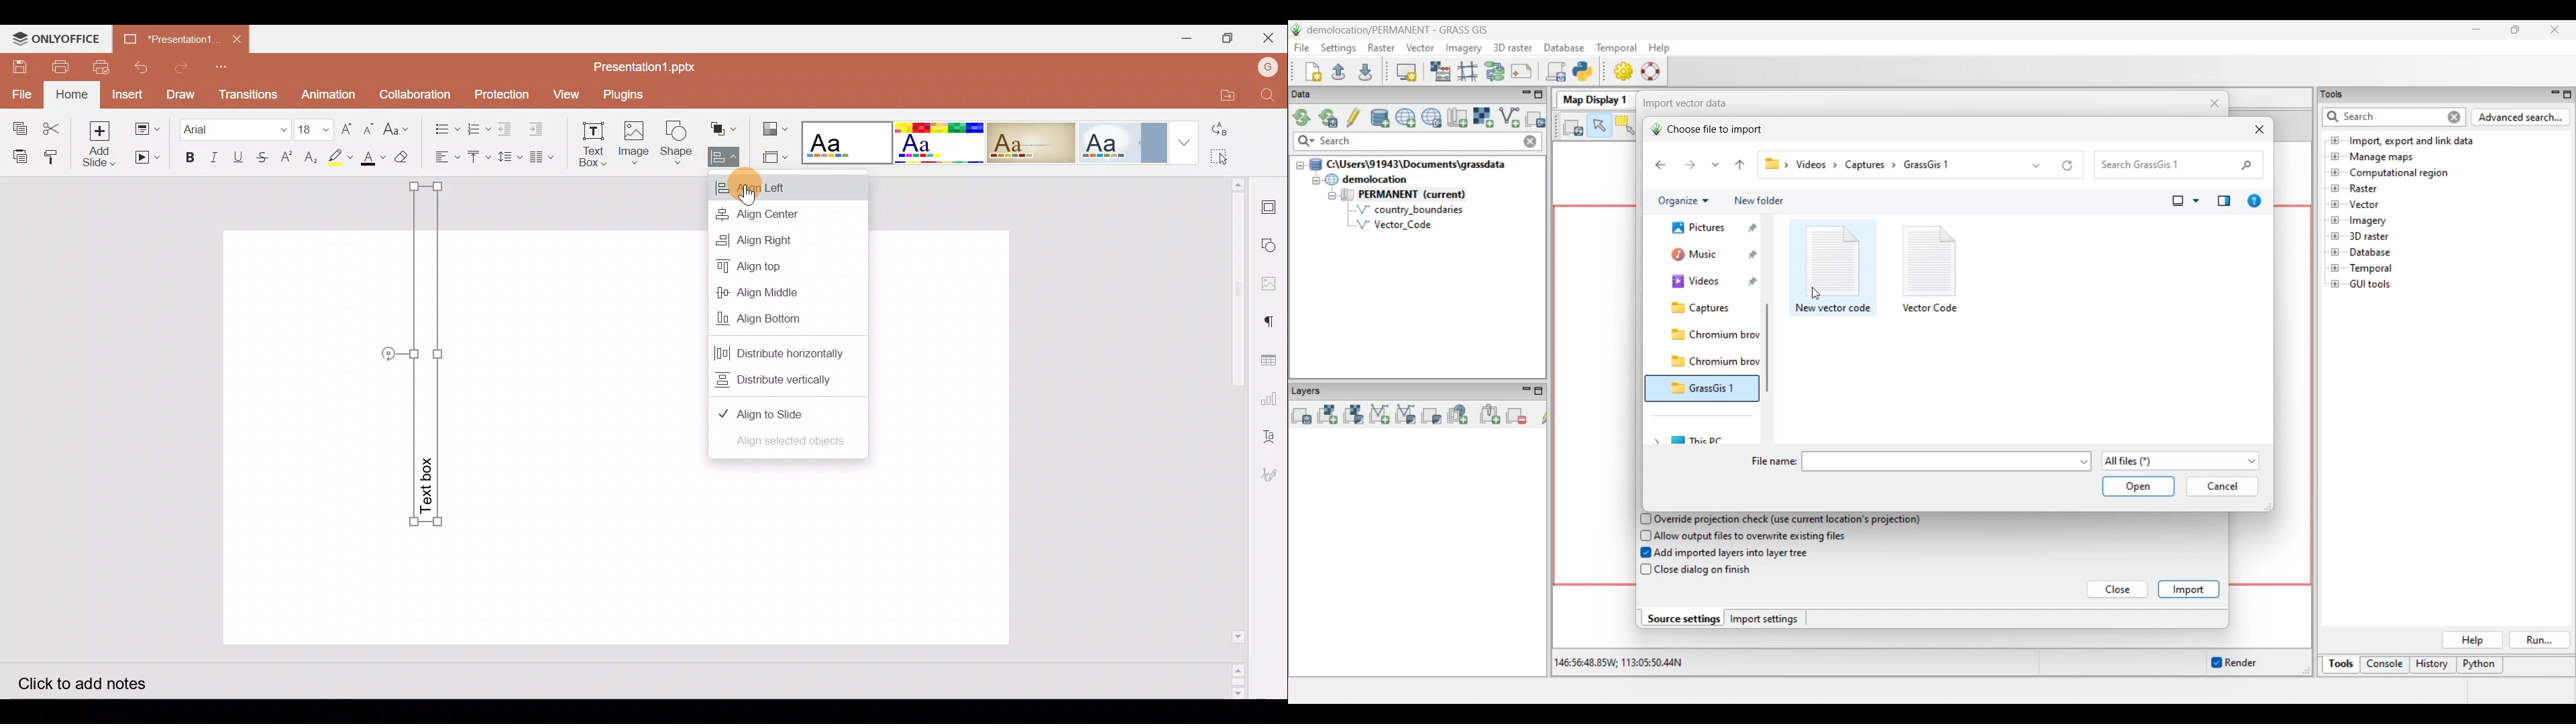 This screenshot has height=728, width=2576. What do you see at coordinates (234, 127) in the screenshot?
I see `Font name` at bounding box center [234, 127].